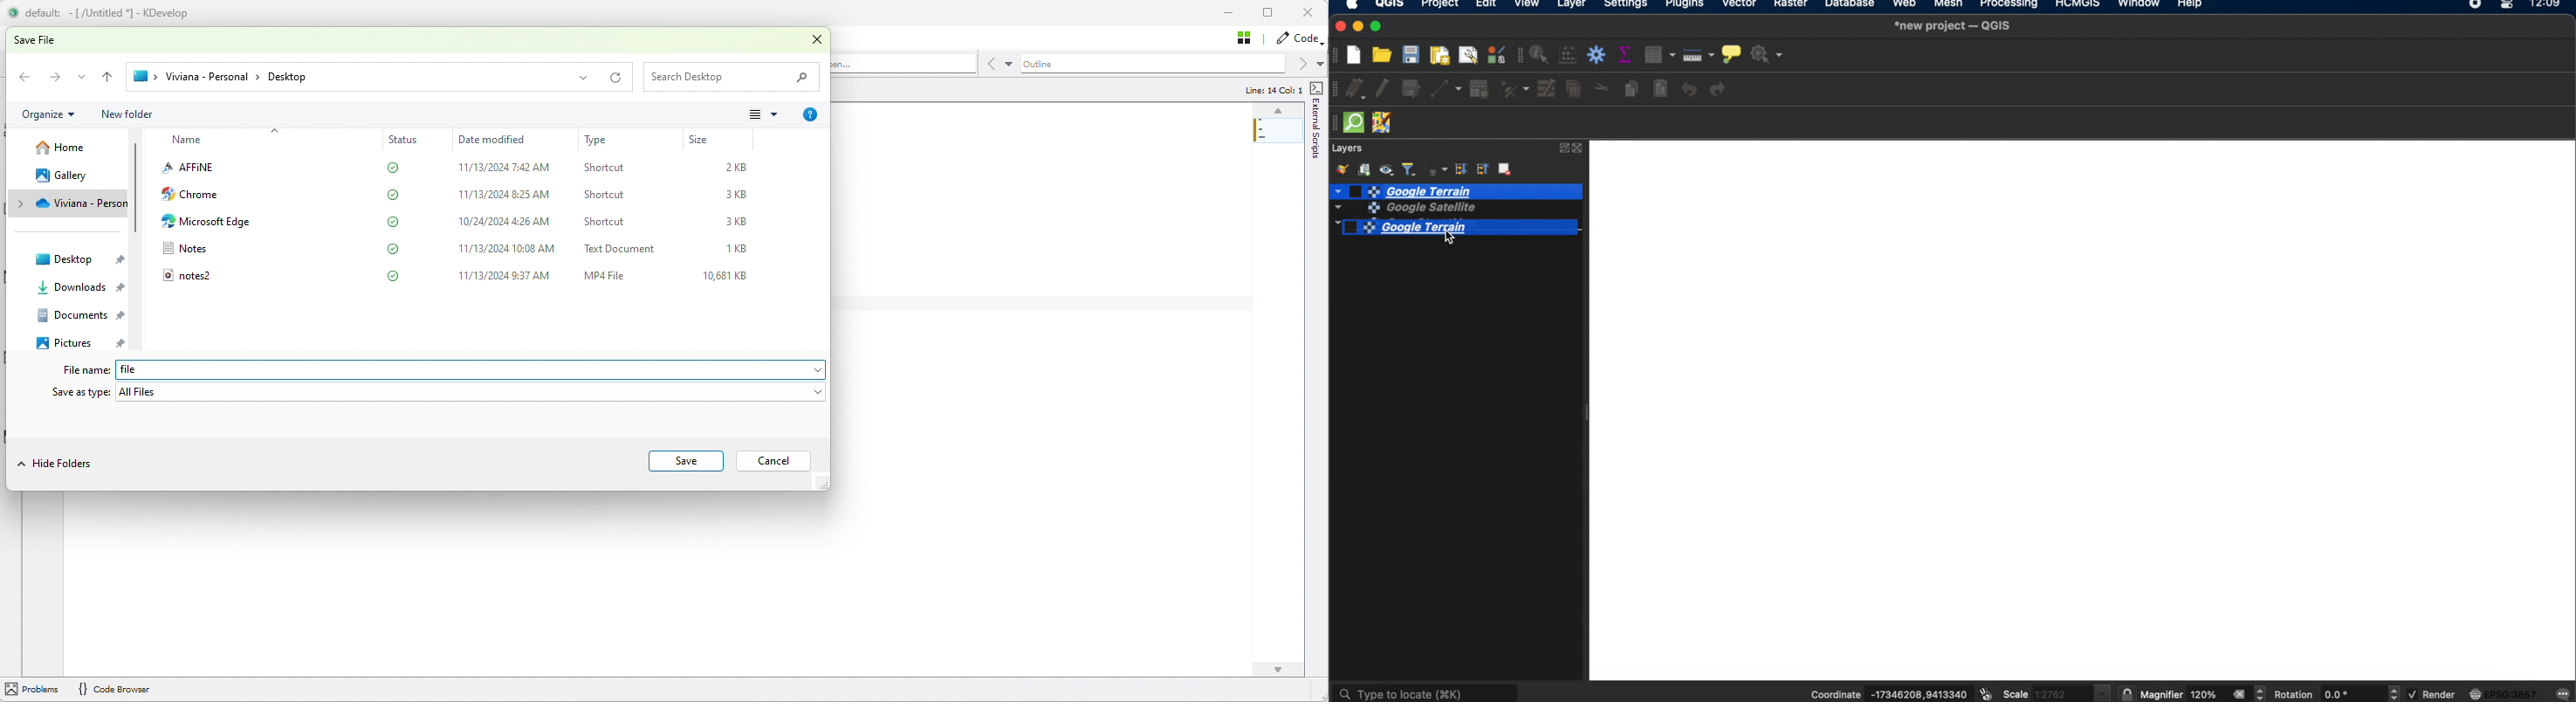 This screenshot has width=2576, height=728. I want to click on hidden toolbar, so click(1336, 123).